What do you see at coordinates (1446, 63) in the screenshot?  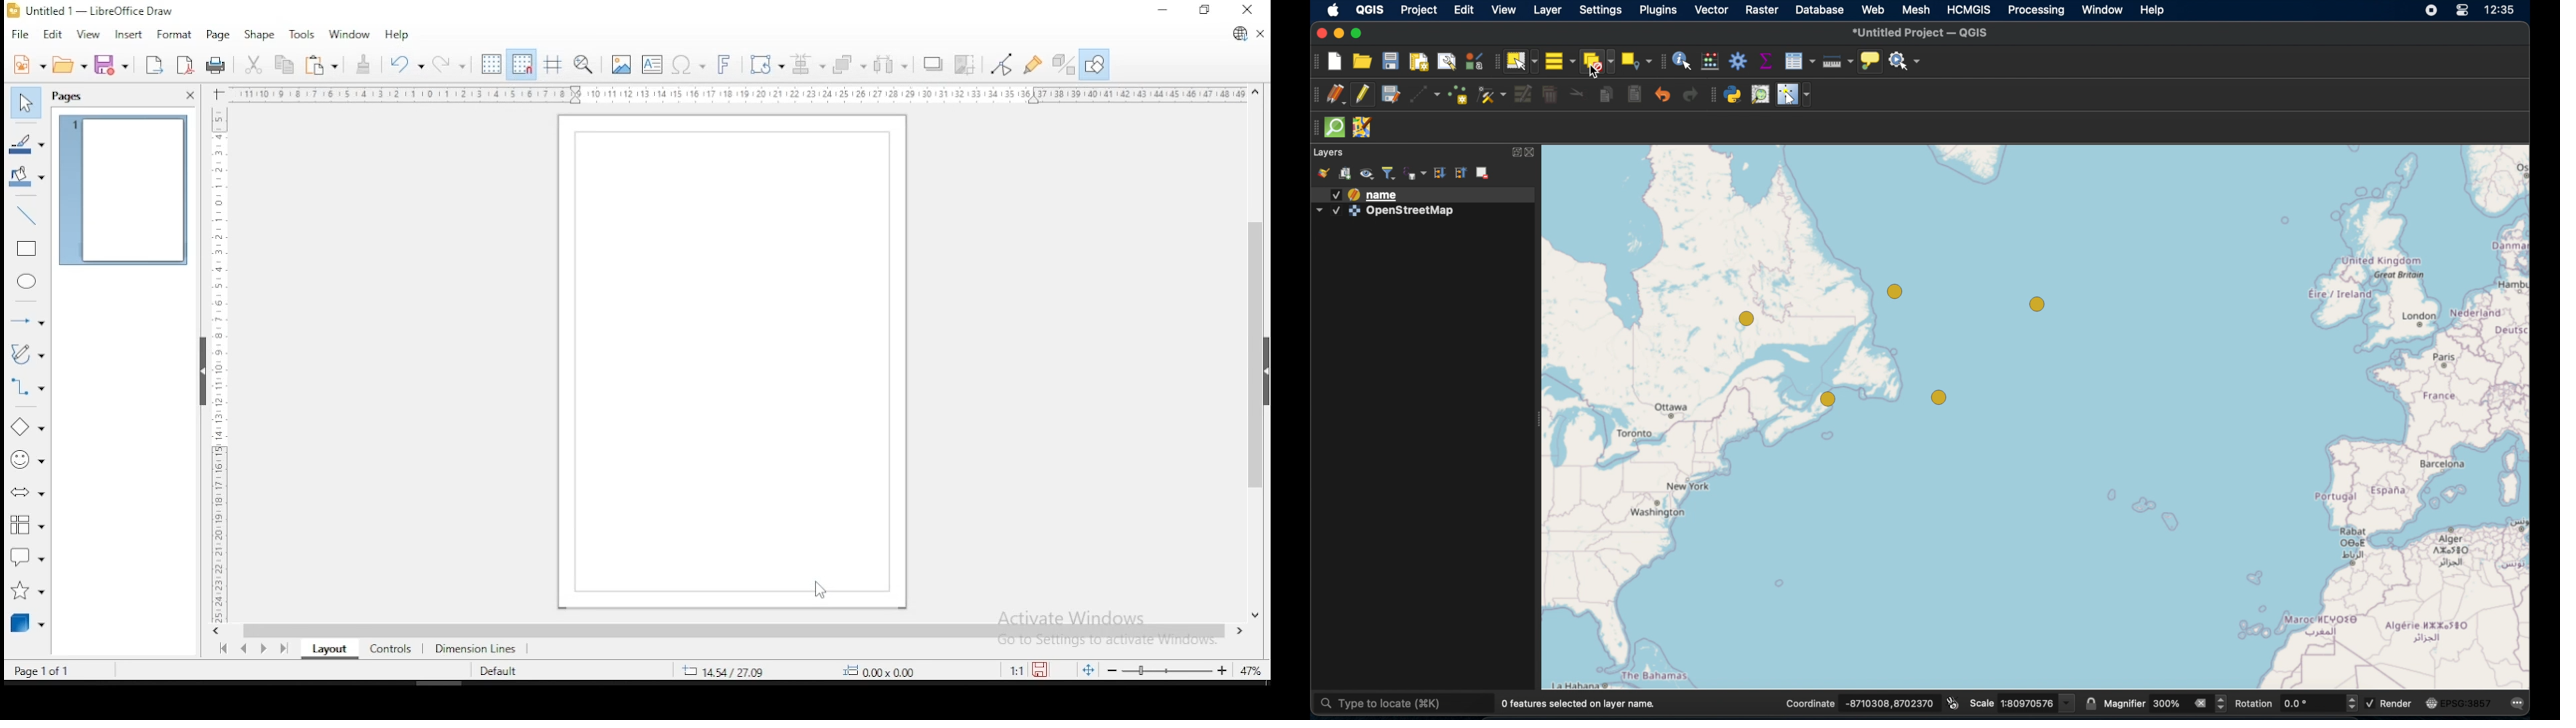 I see `open layout manager` at bounding box center [1446, 63].